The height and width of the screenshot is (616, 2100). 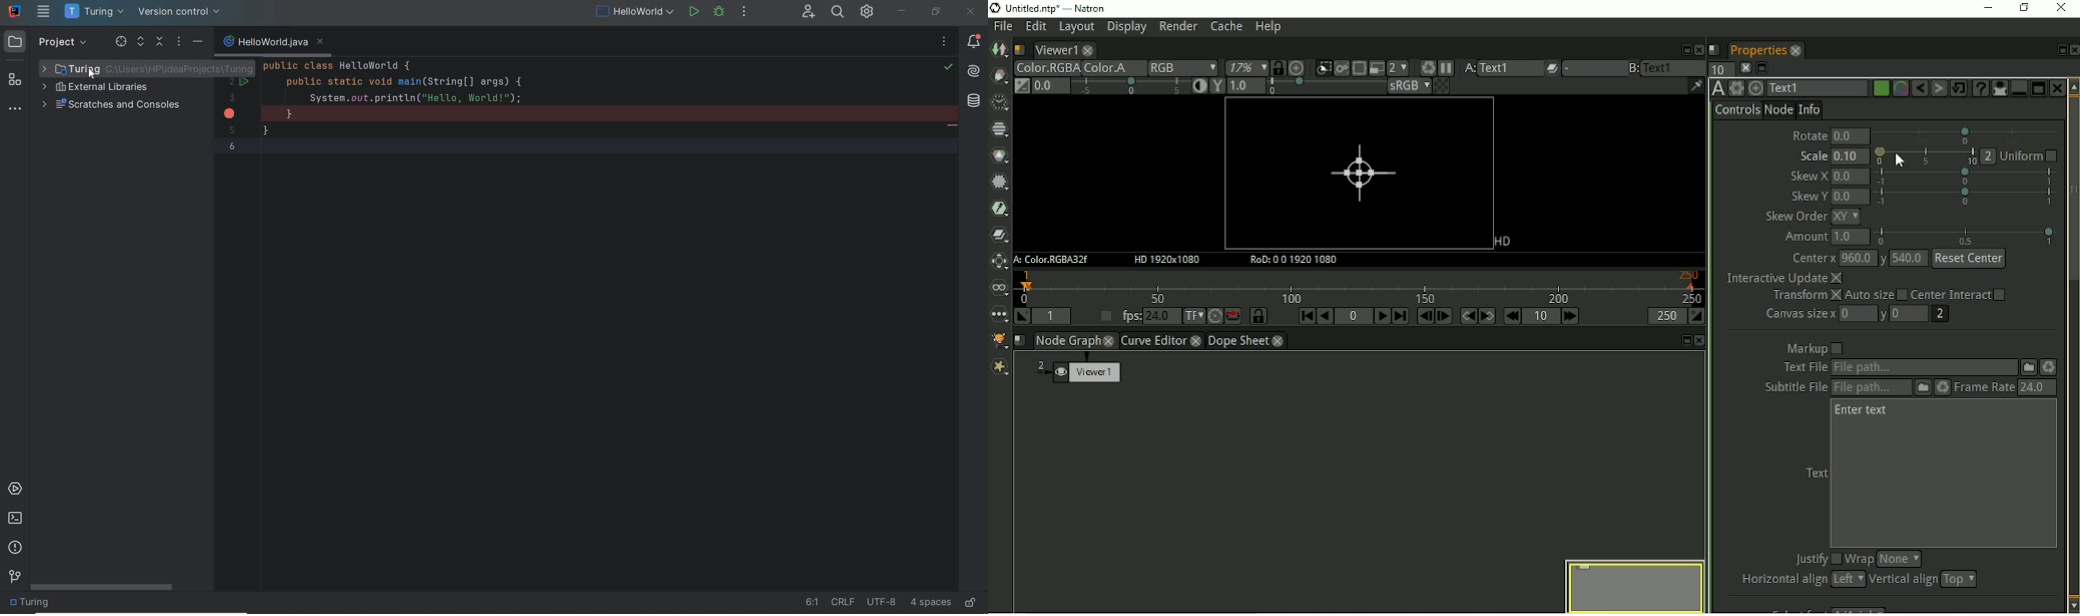 What do you see at coordinates (1924, 580) in the screenshot?
I see `Vertical align` at bounding box center [1924, 580].